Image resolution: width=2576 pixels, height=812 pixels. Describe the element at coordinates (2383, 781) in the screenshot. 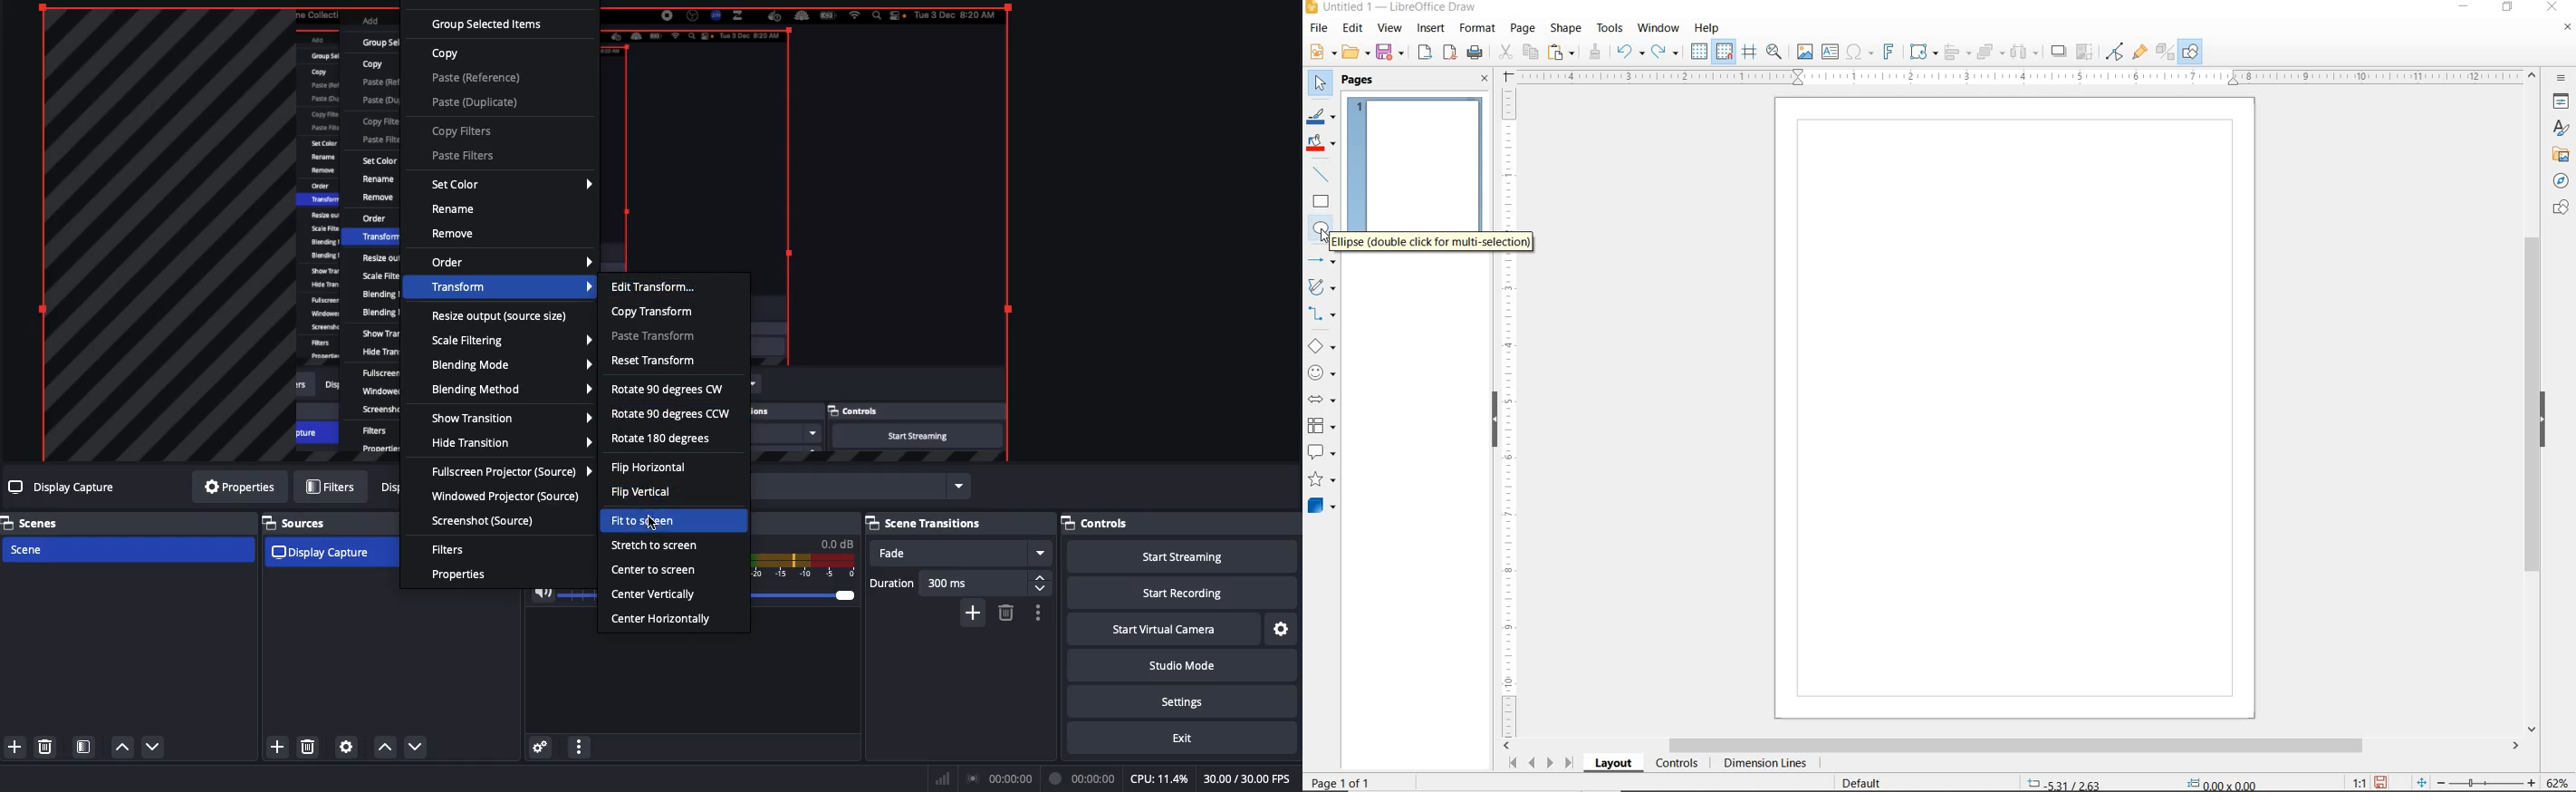

I see `SAVE` at that location.